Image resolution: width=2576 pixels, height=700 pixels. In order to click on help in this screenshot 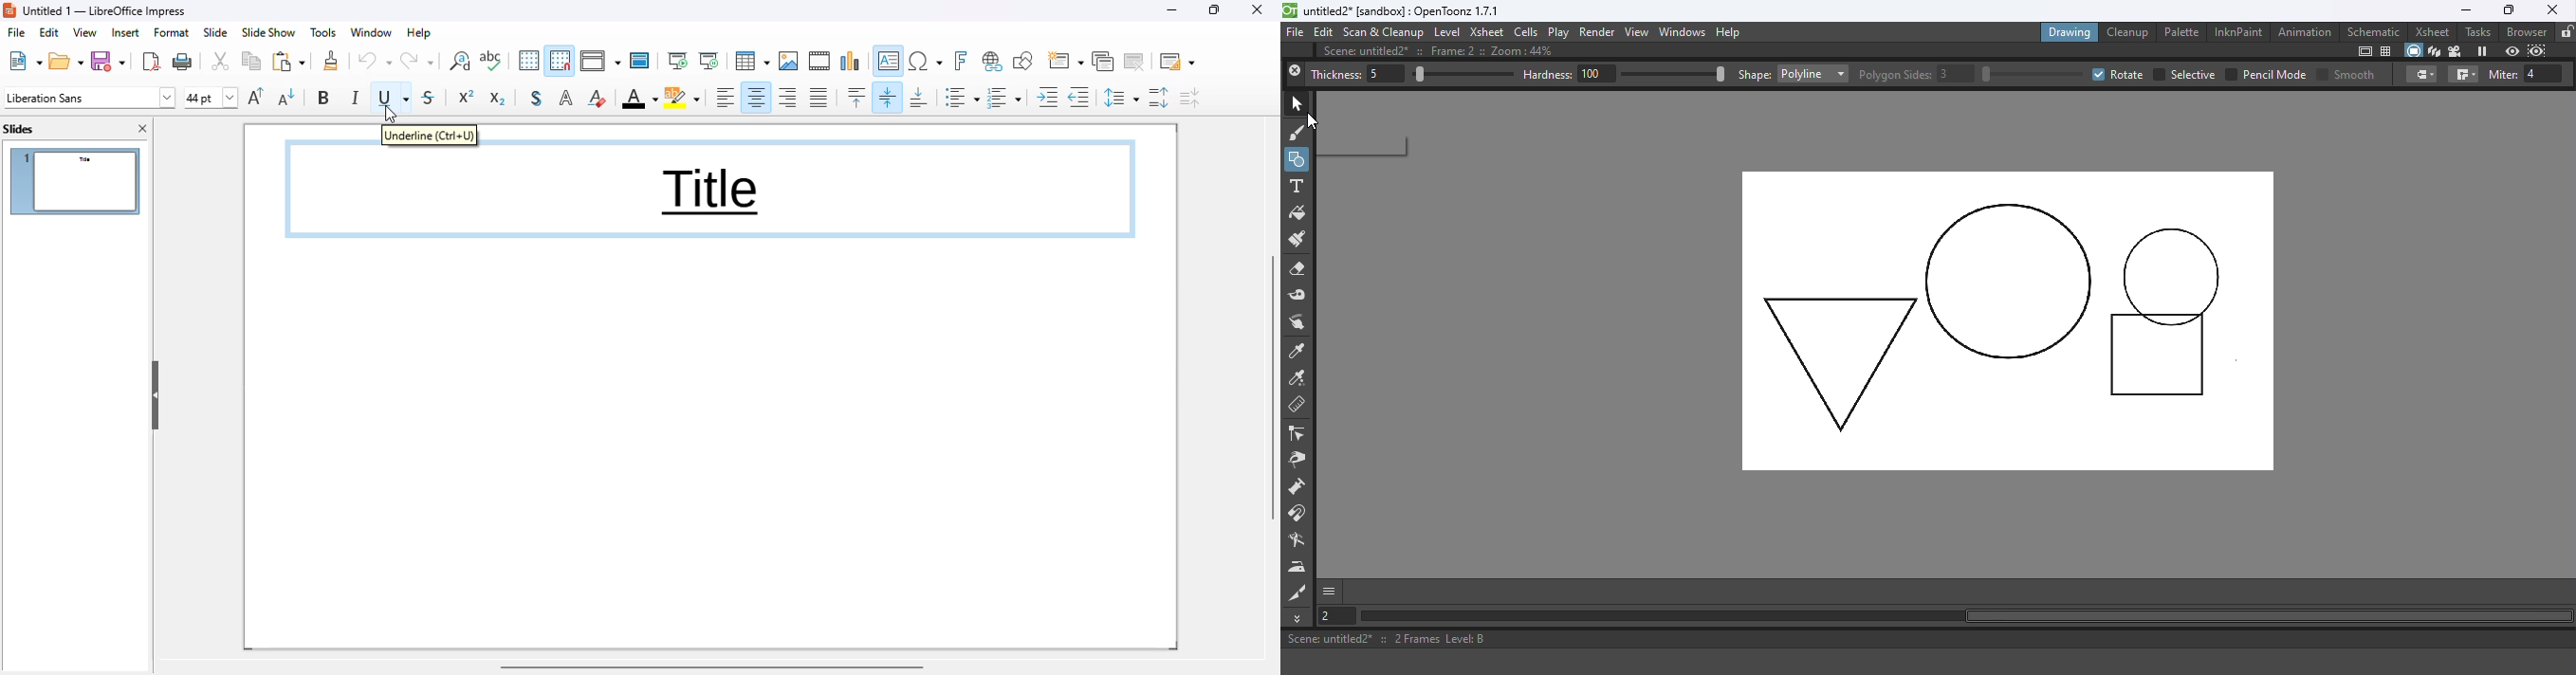, I will do `click(419, 32)`.